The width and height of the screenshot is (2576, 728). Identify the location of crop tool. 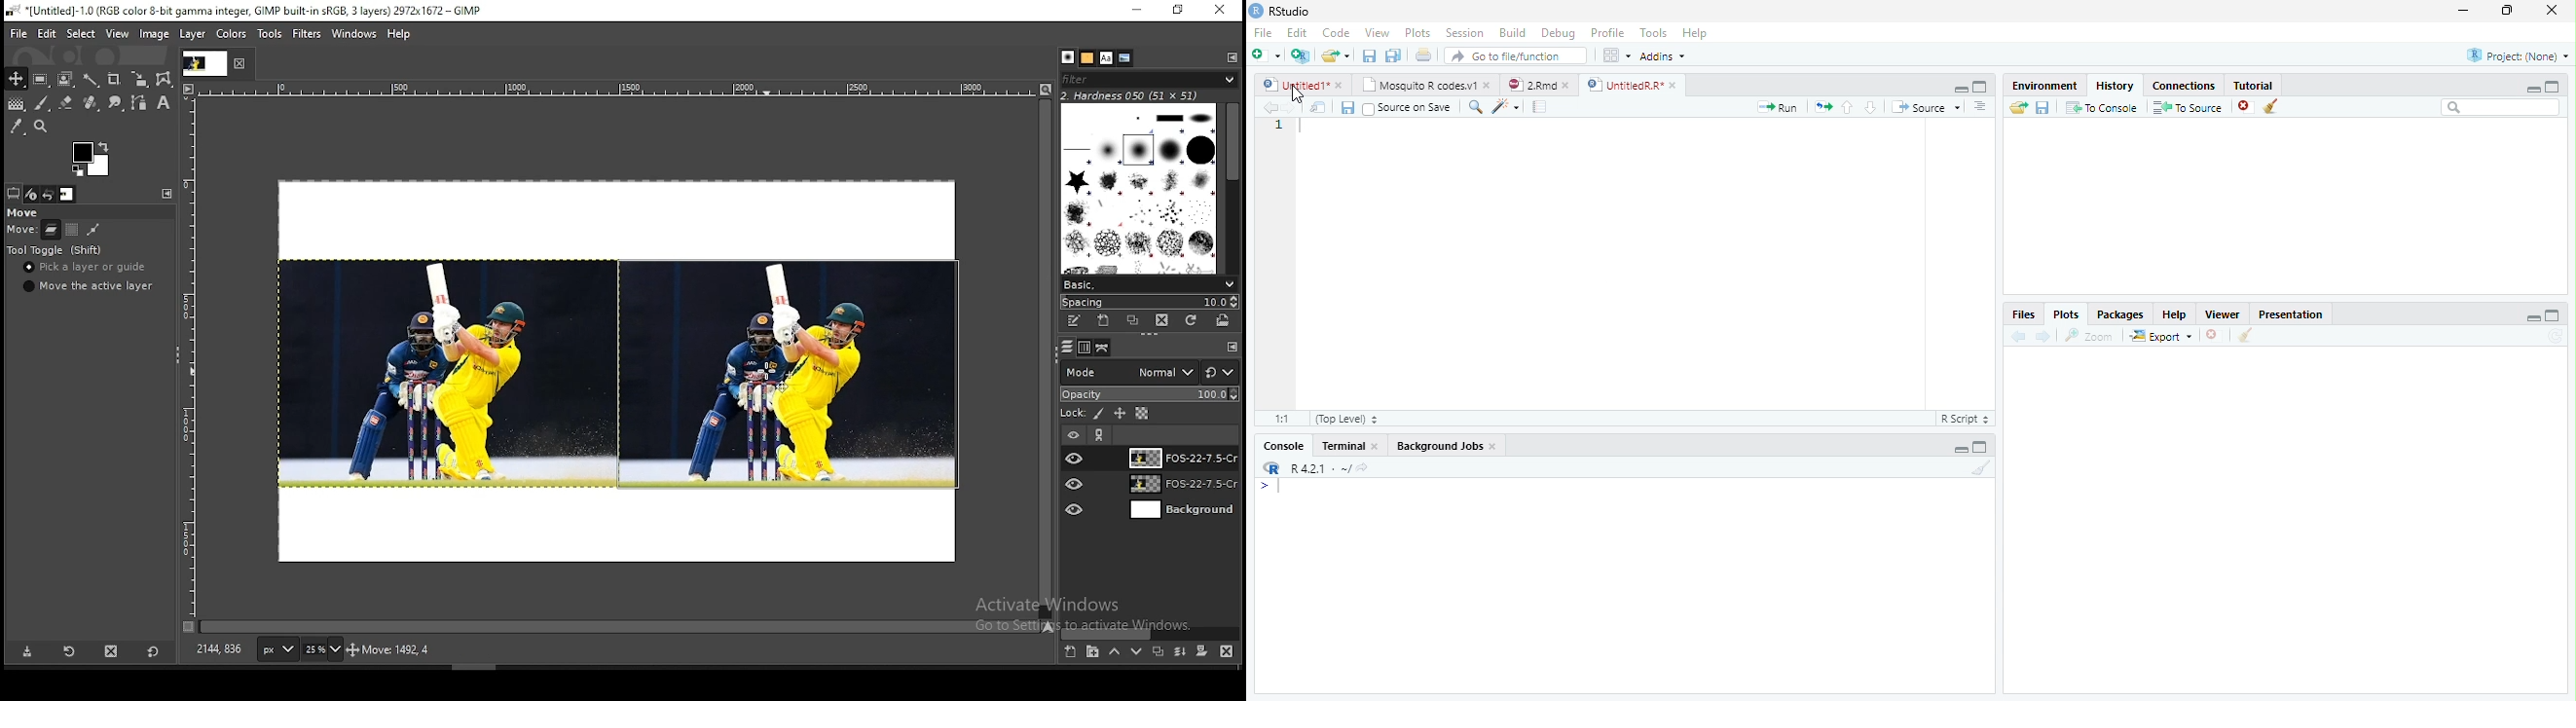
(113, 78).